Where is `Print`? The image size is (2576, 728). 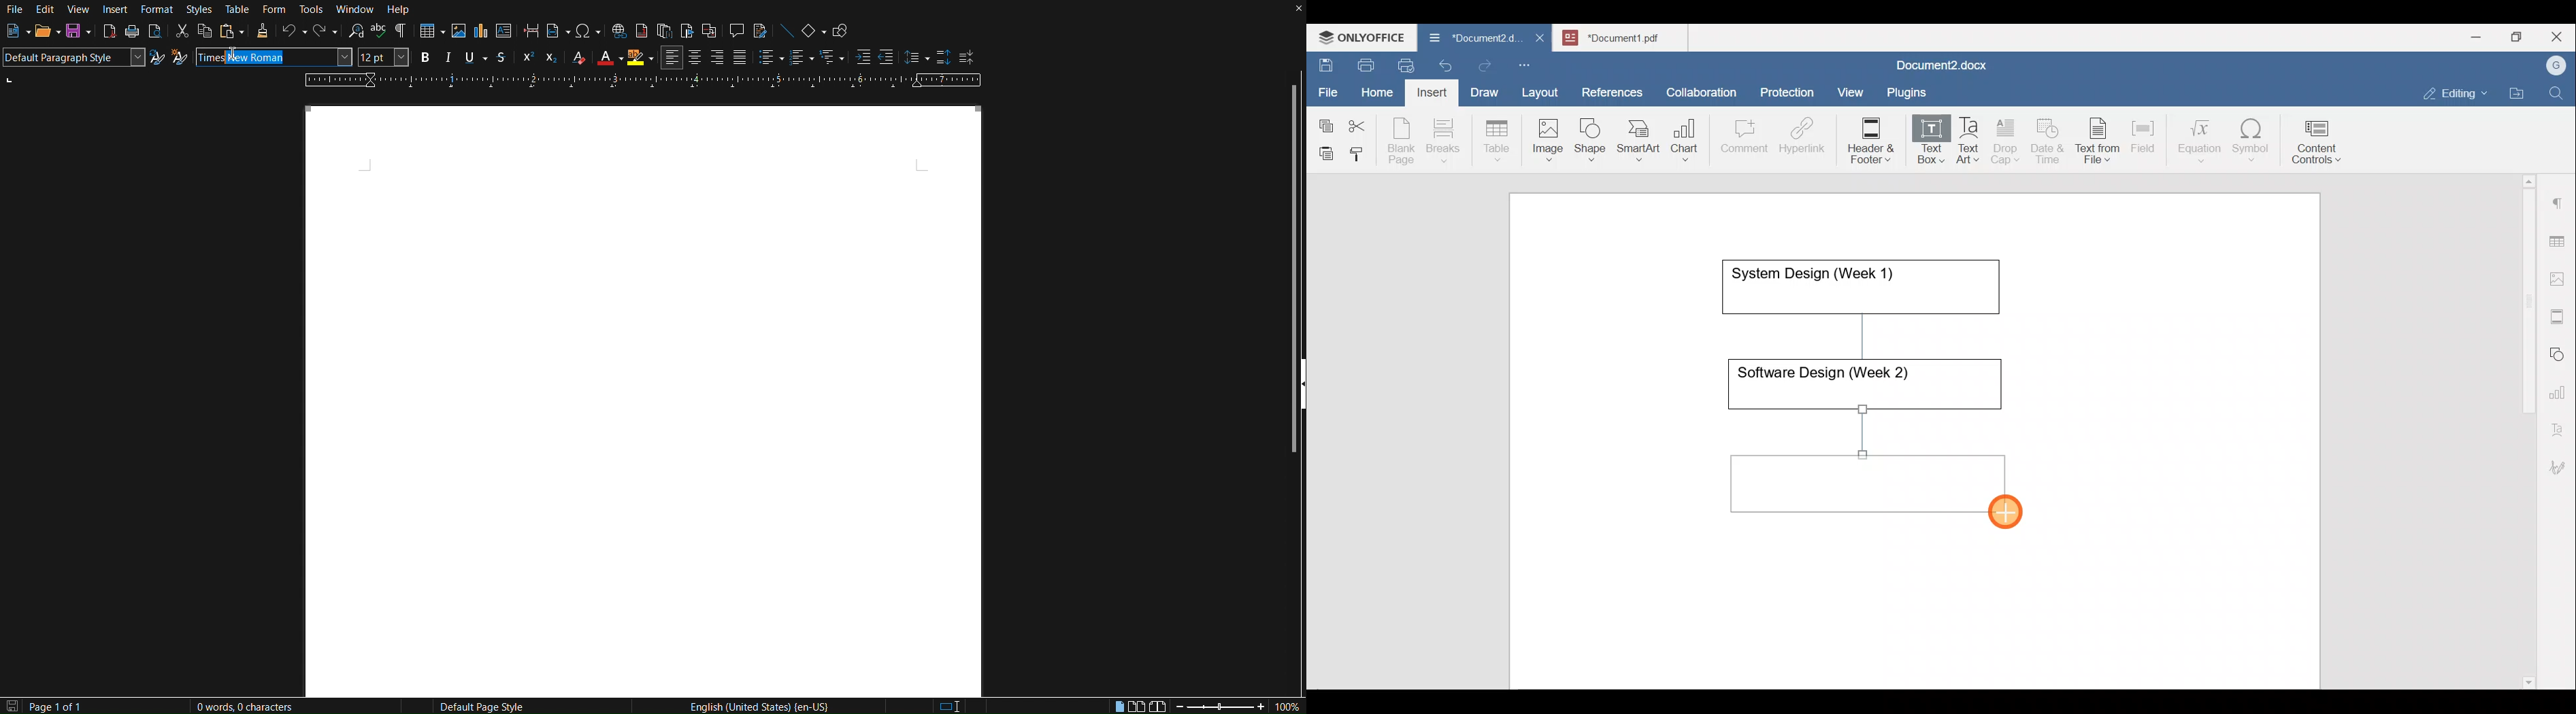
Print is located at coordinates (133, 33).